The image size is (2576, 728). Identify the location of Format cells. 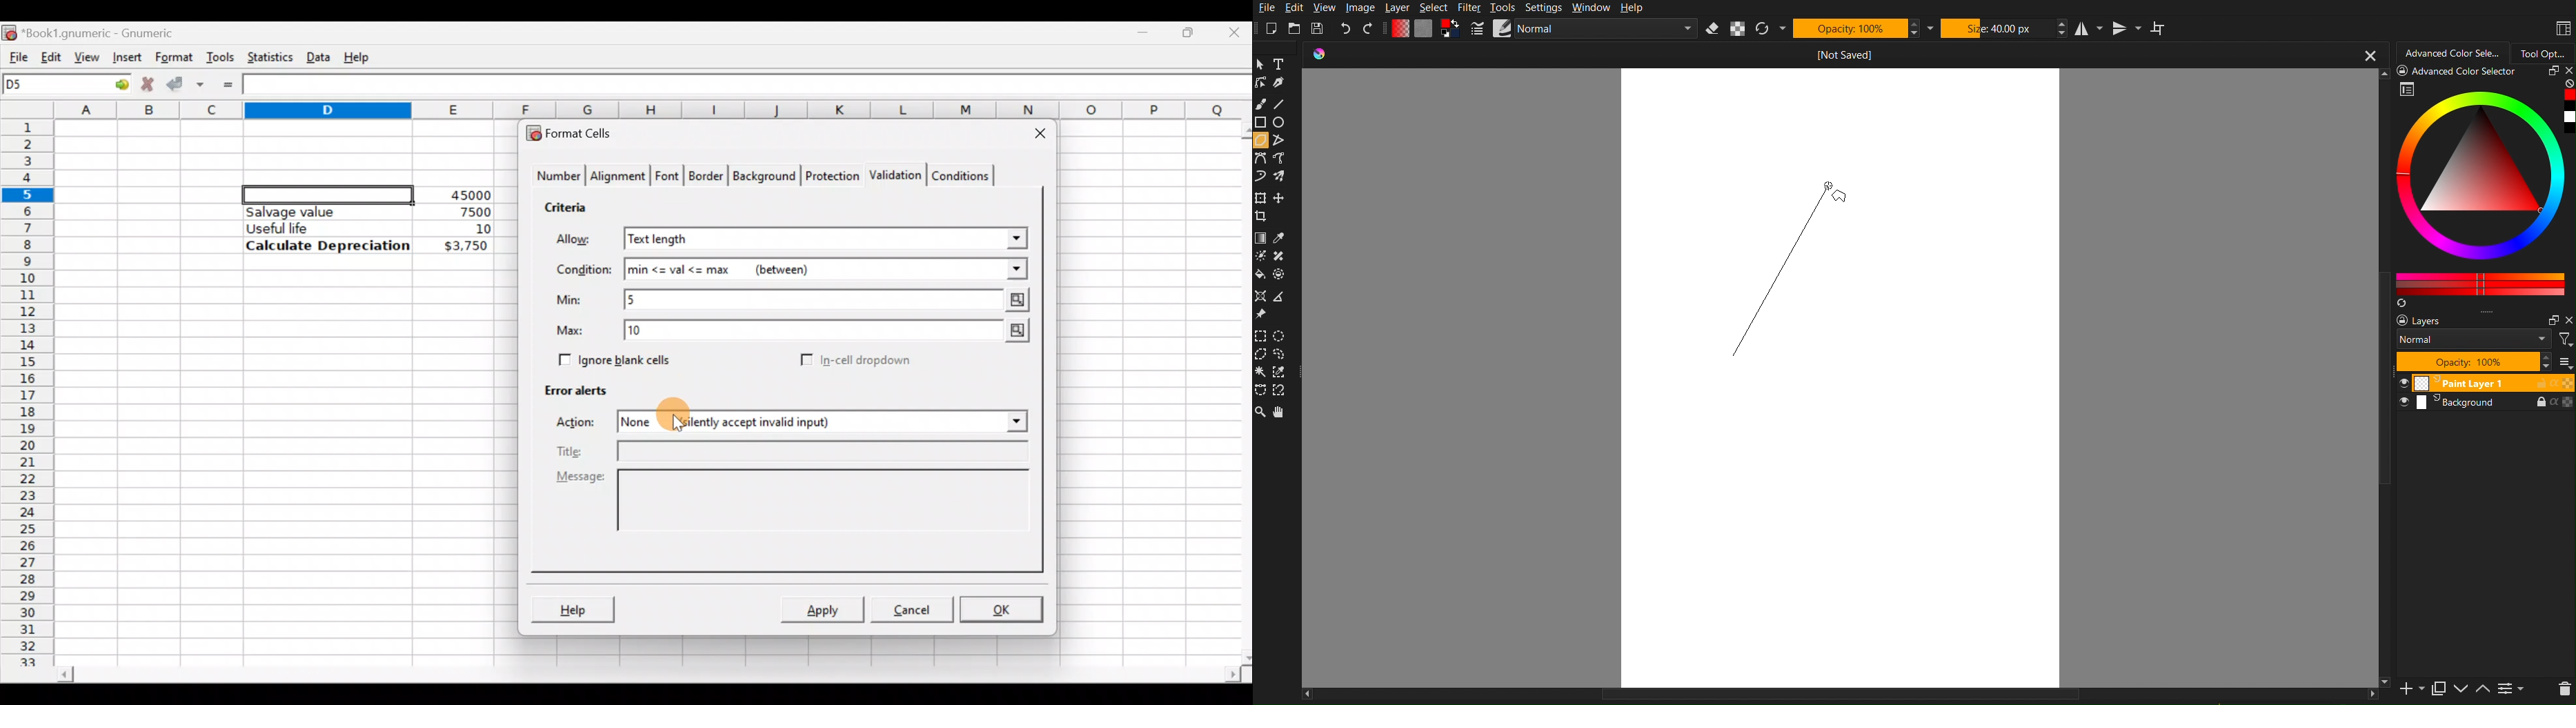
(576, 131).